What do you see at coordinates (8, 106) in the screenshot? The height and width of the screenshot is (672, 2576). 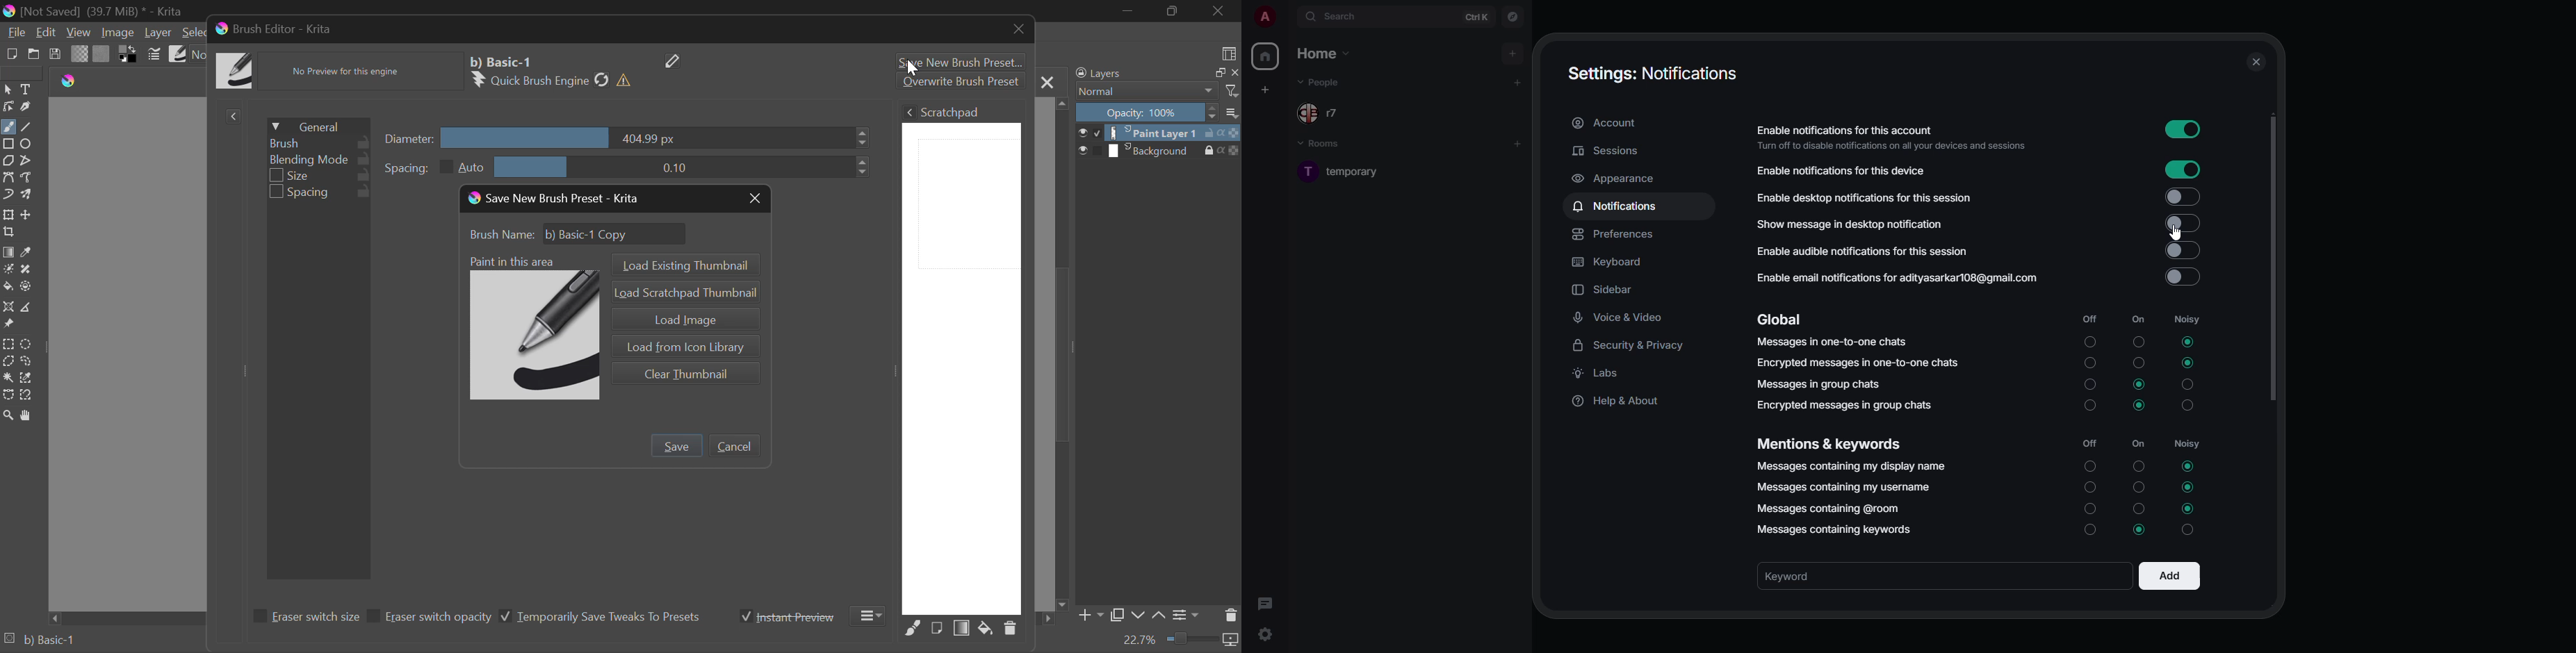 I see `Edit Shapes` at bounding box center [8, 106].